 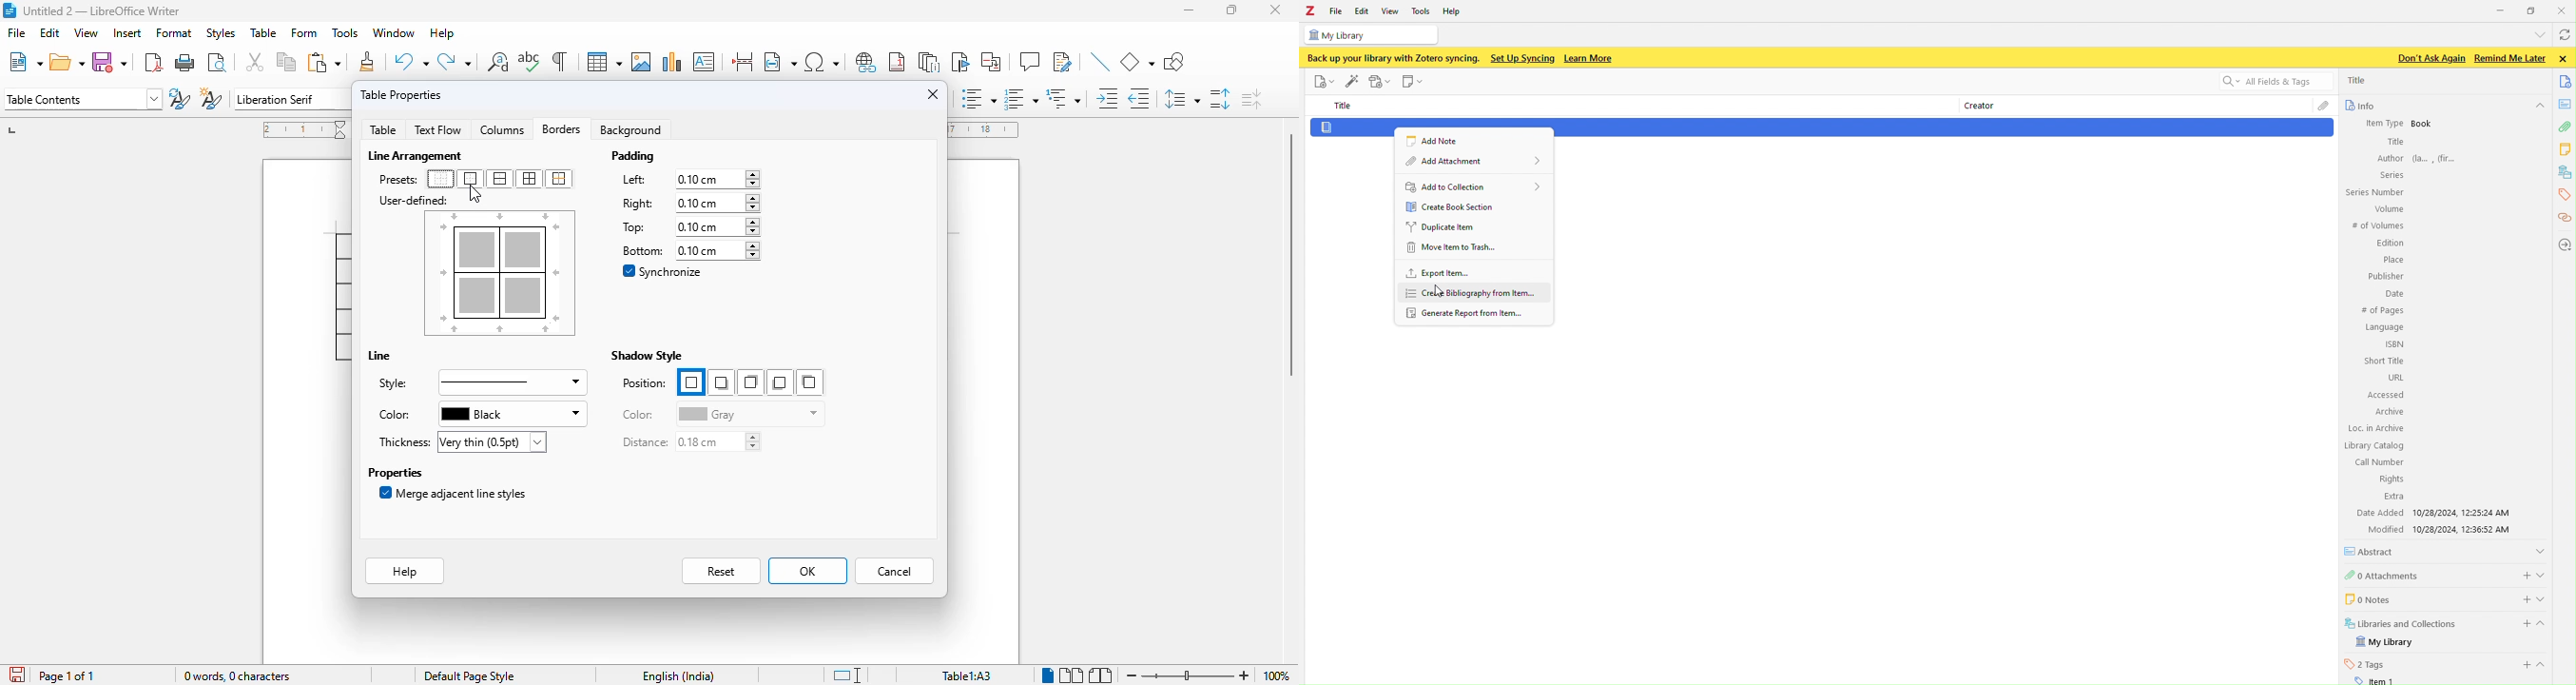 I want to click on user-defined, so click(x=414, y=201).